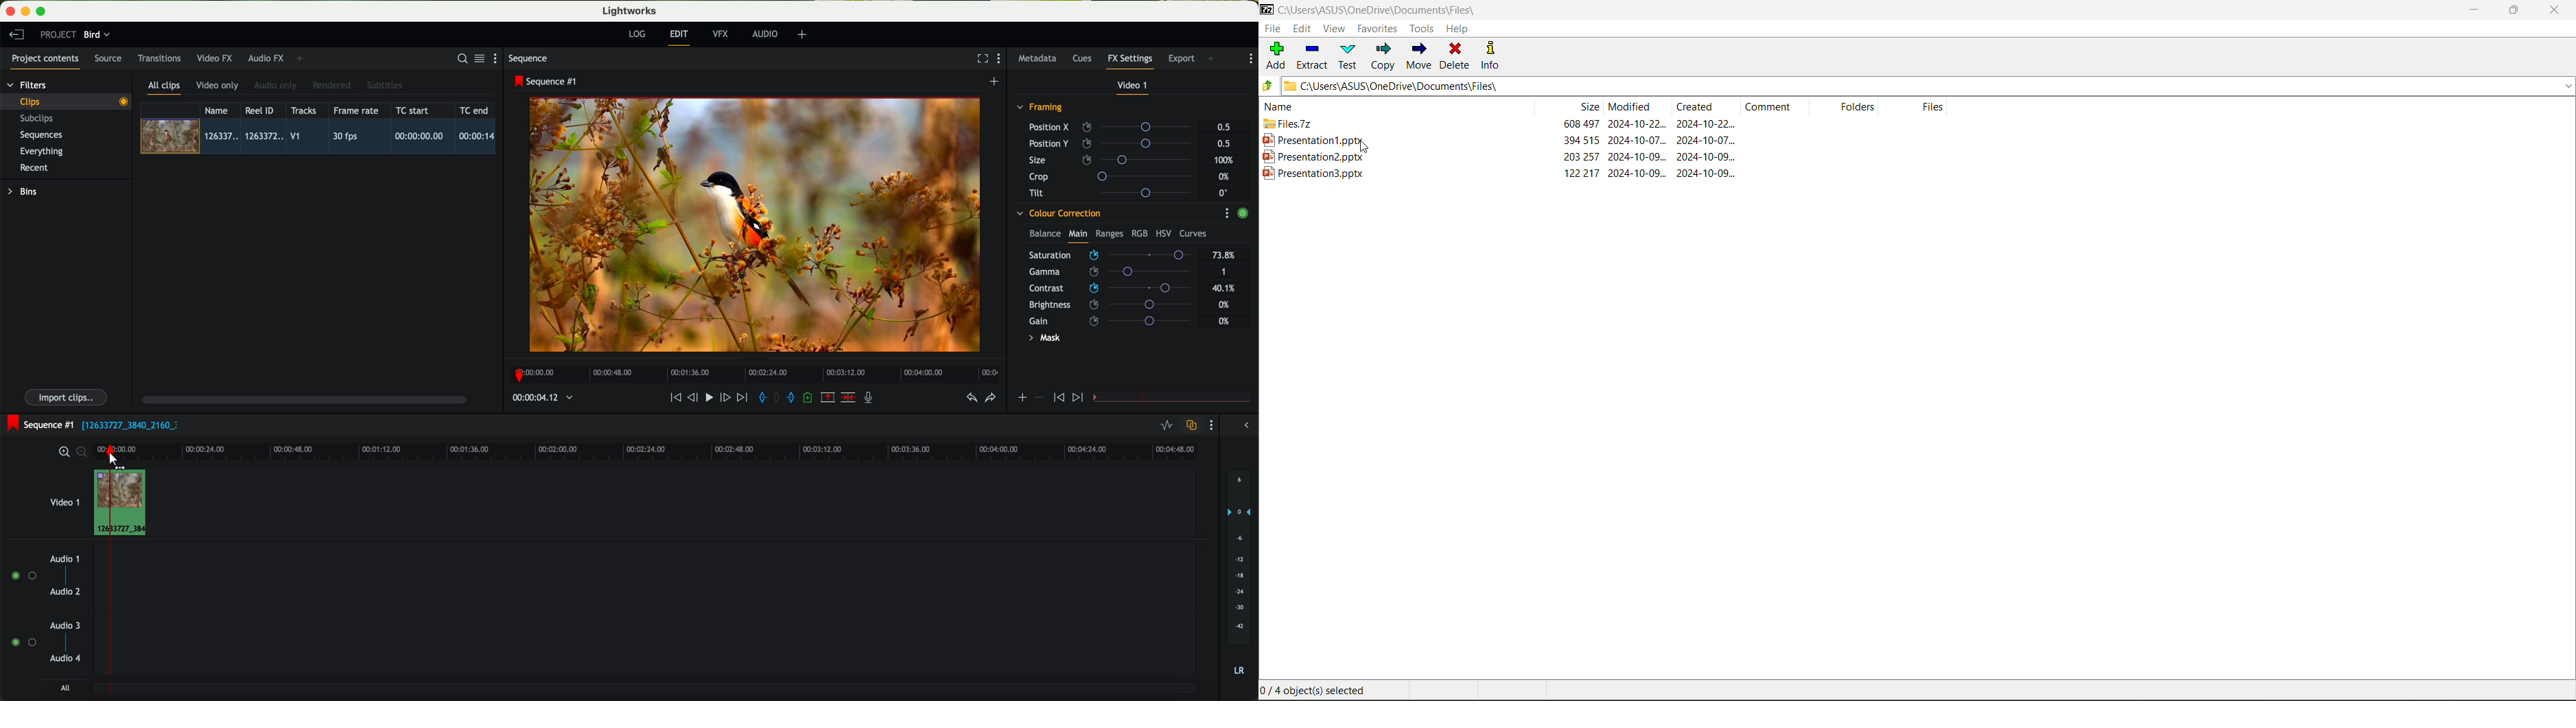 This screenshot has width=2576, height=728. What do you see at coordinates (1110, 289) in the screenshot?
I see `click on contrast` at bounding box center [1110, 289].